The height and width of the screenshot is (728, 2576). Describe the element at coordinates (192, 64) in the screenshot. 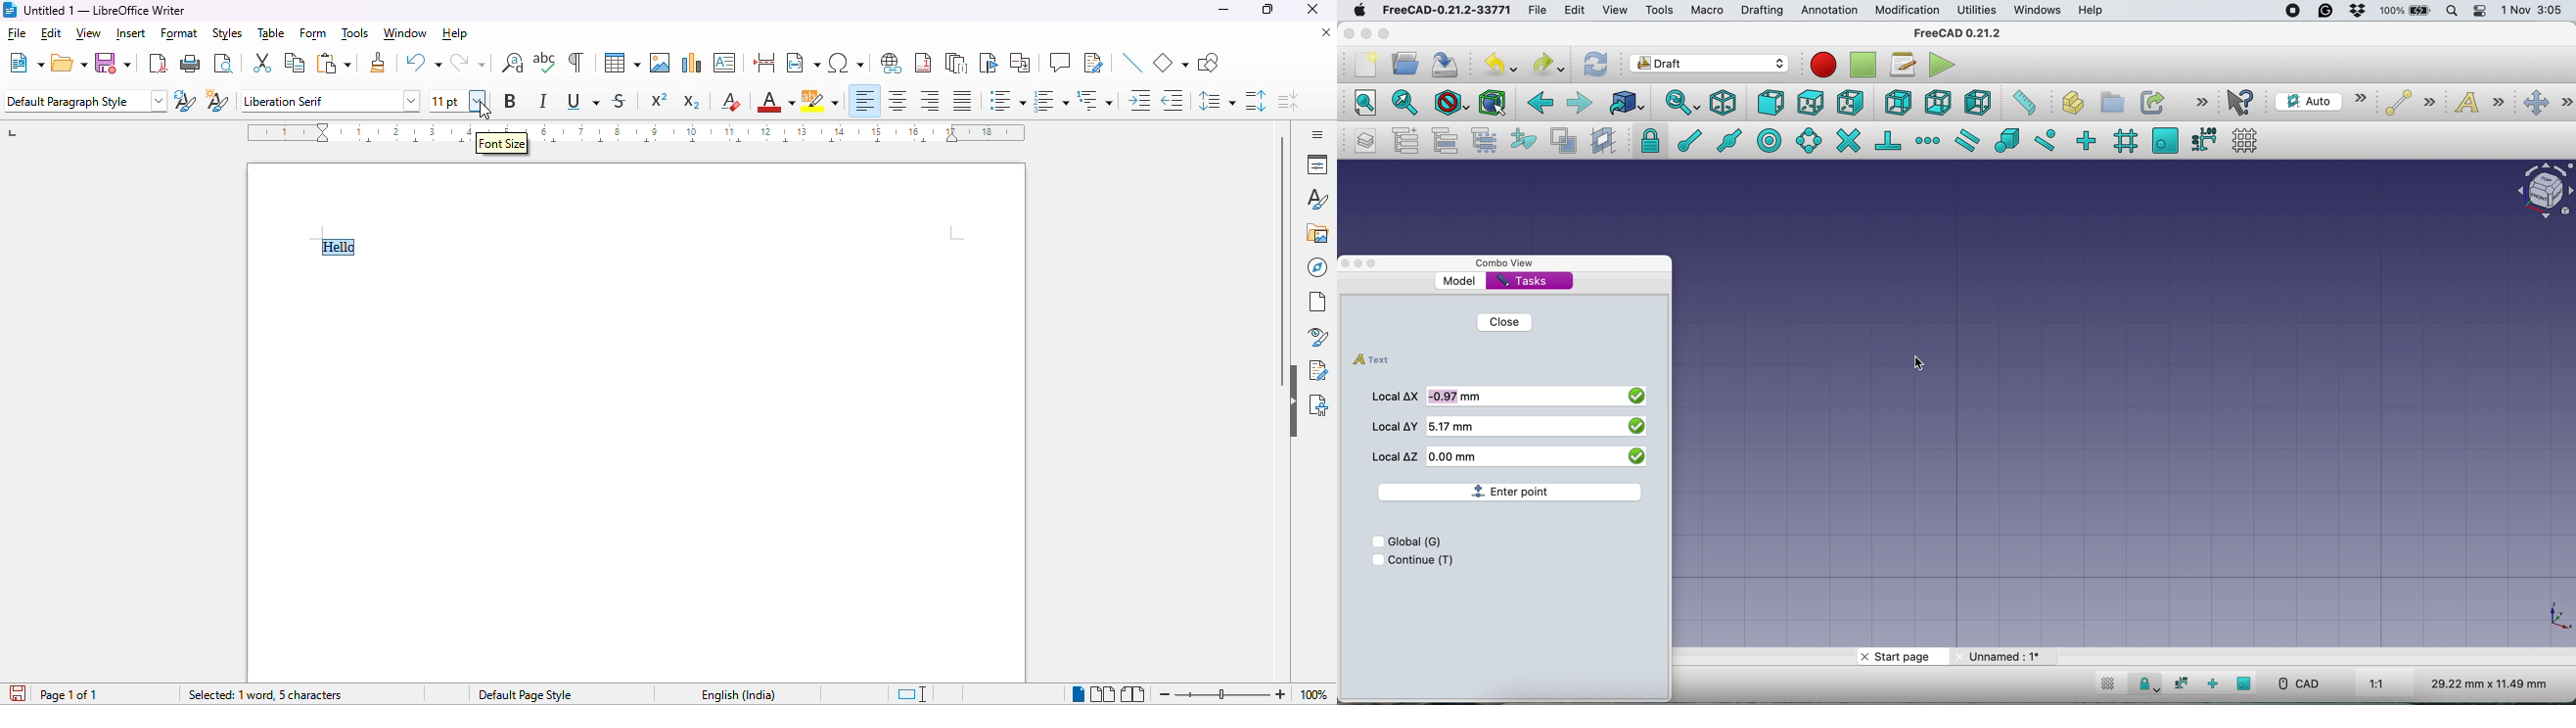

I see `print` at that location.